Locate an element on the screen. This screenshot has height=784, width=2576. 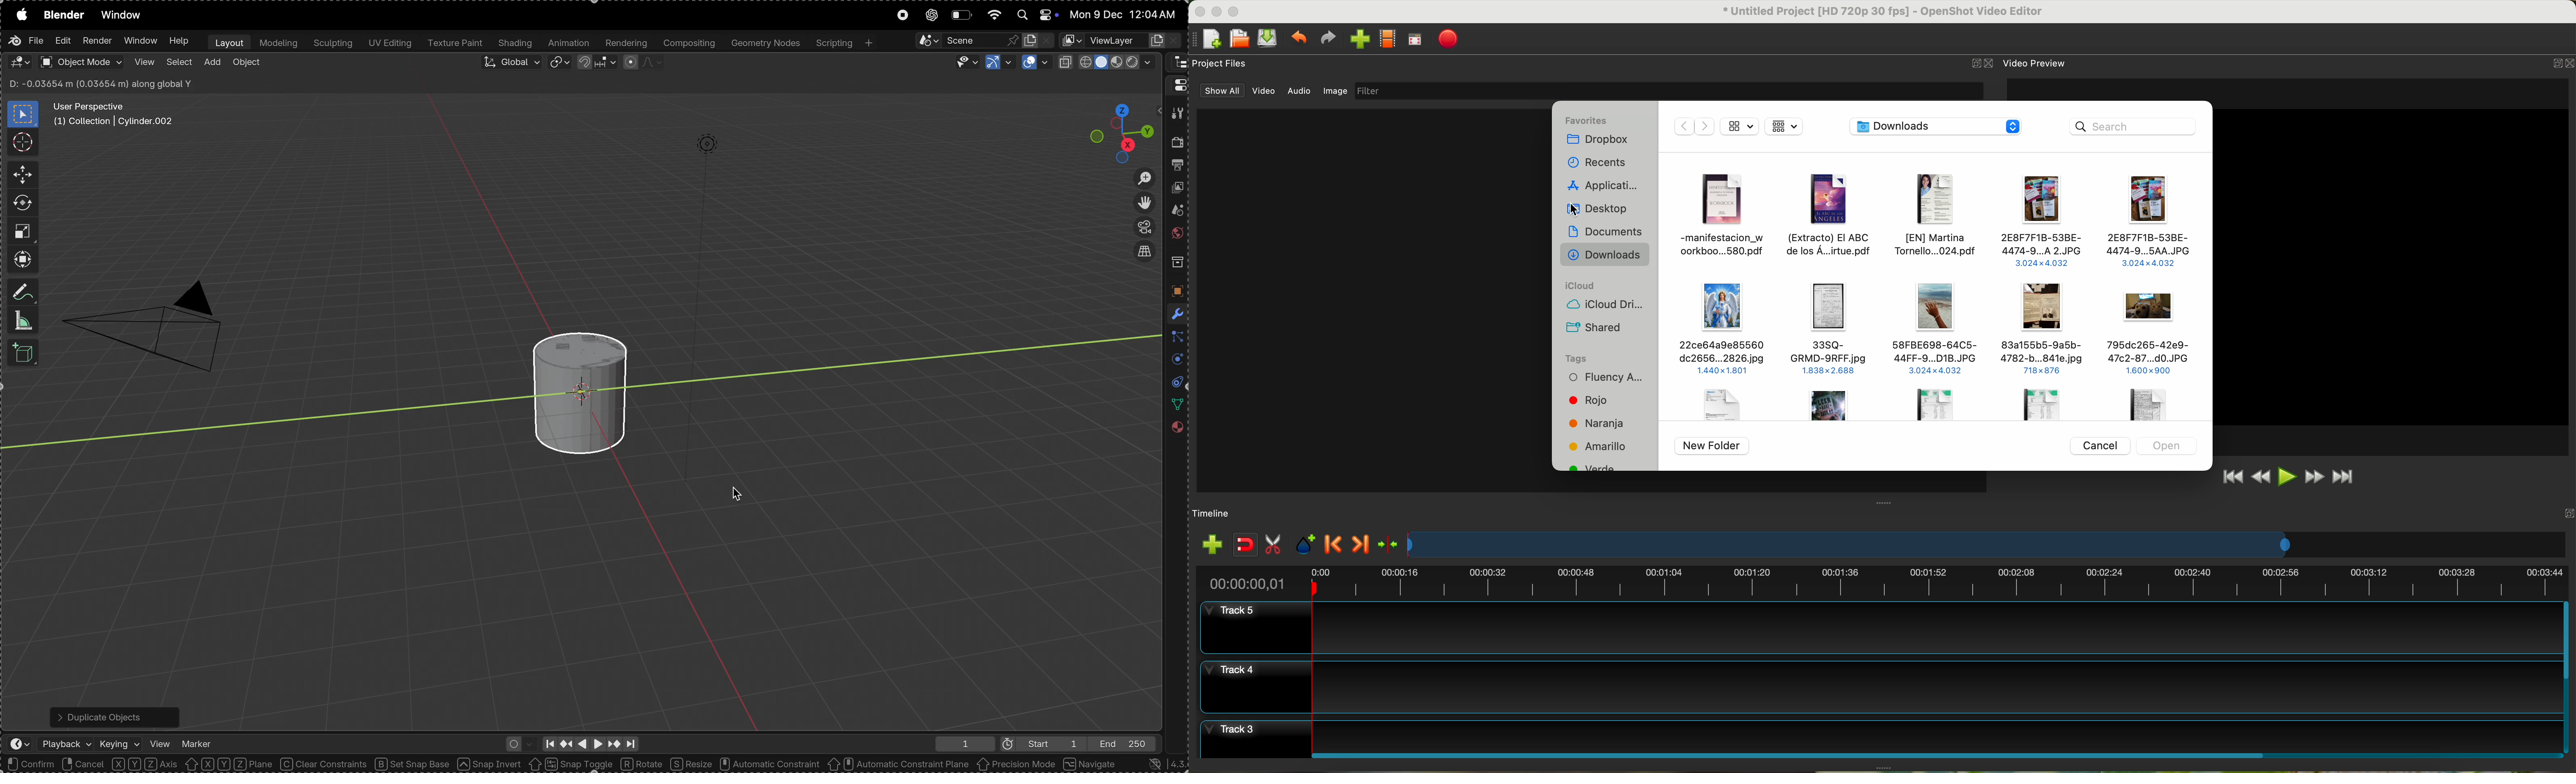
Plane is located at coordinates (255, 764).